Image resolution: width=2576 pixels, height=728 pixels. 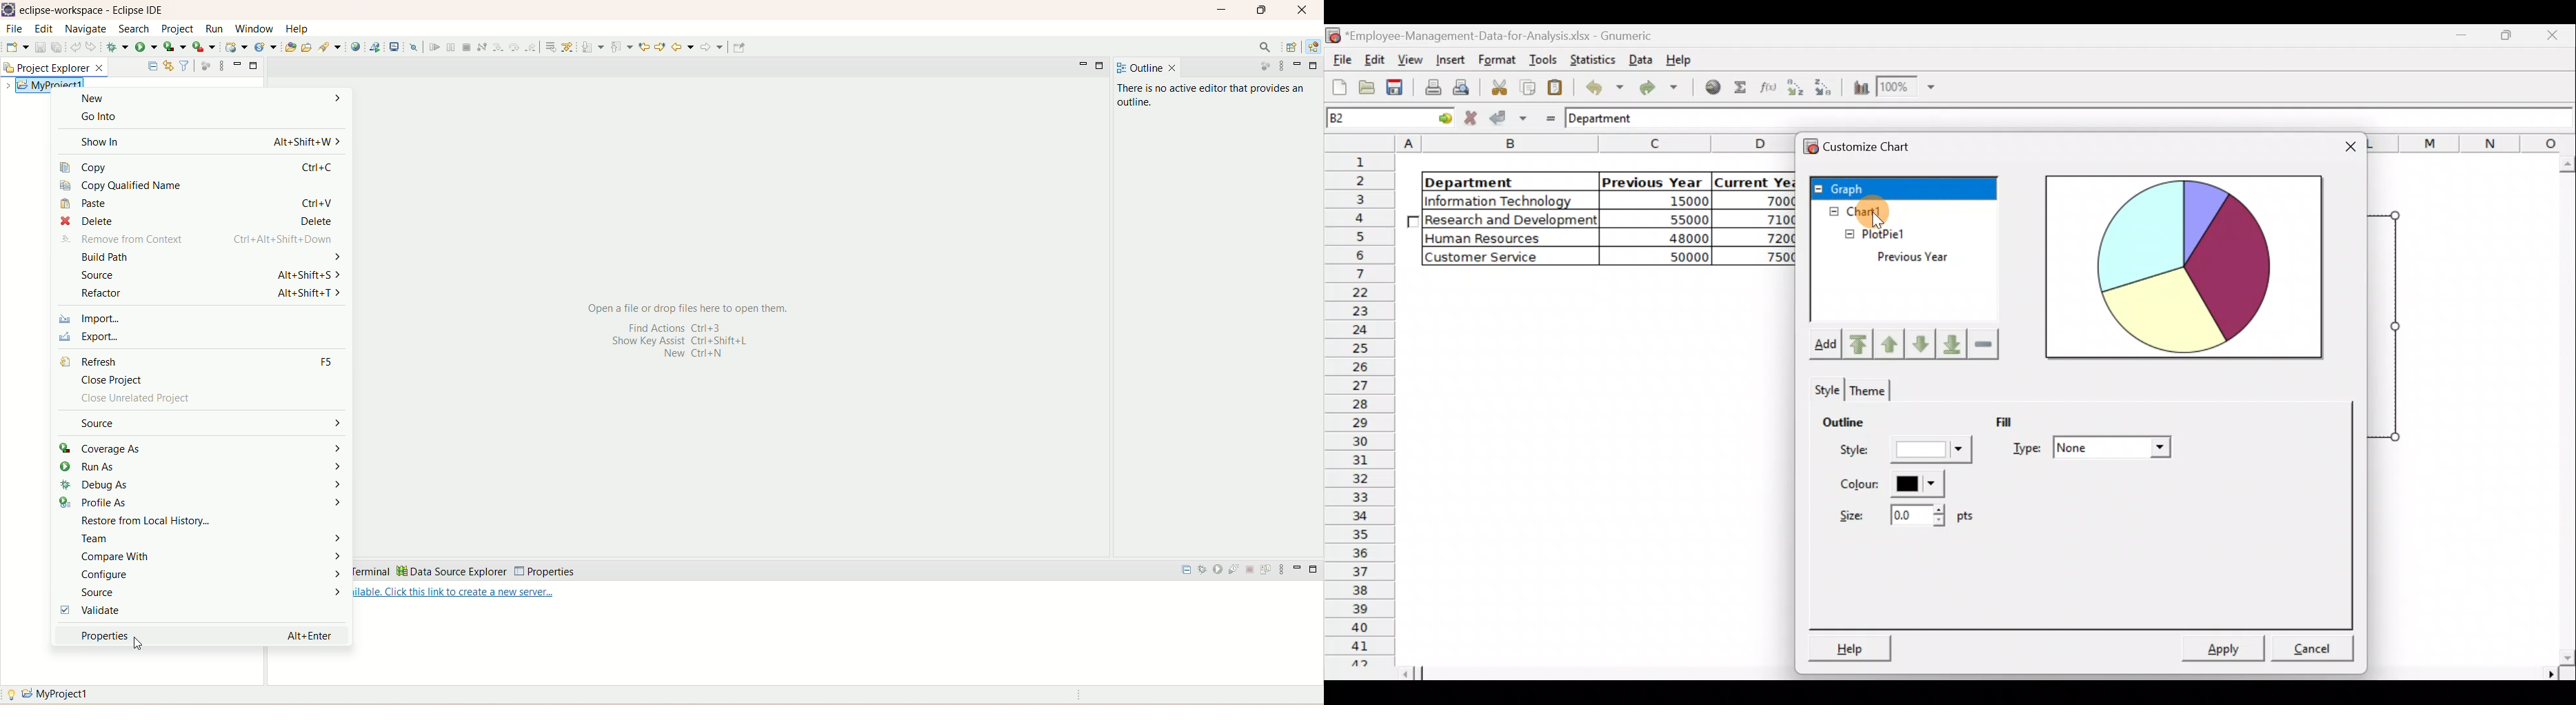 I want to click on Add, so click(x=1821, y=341).